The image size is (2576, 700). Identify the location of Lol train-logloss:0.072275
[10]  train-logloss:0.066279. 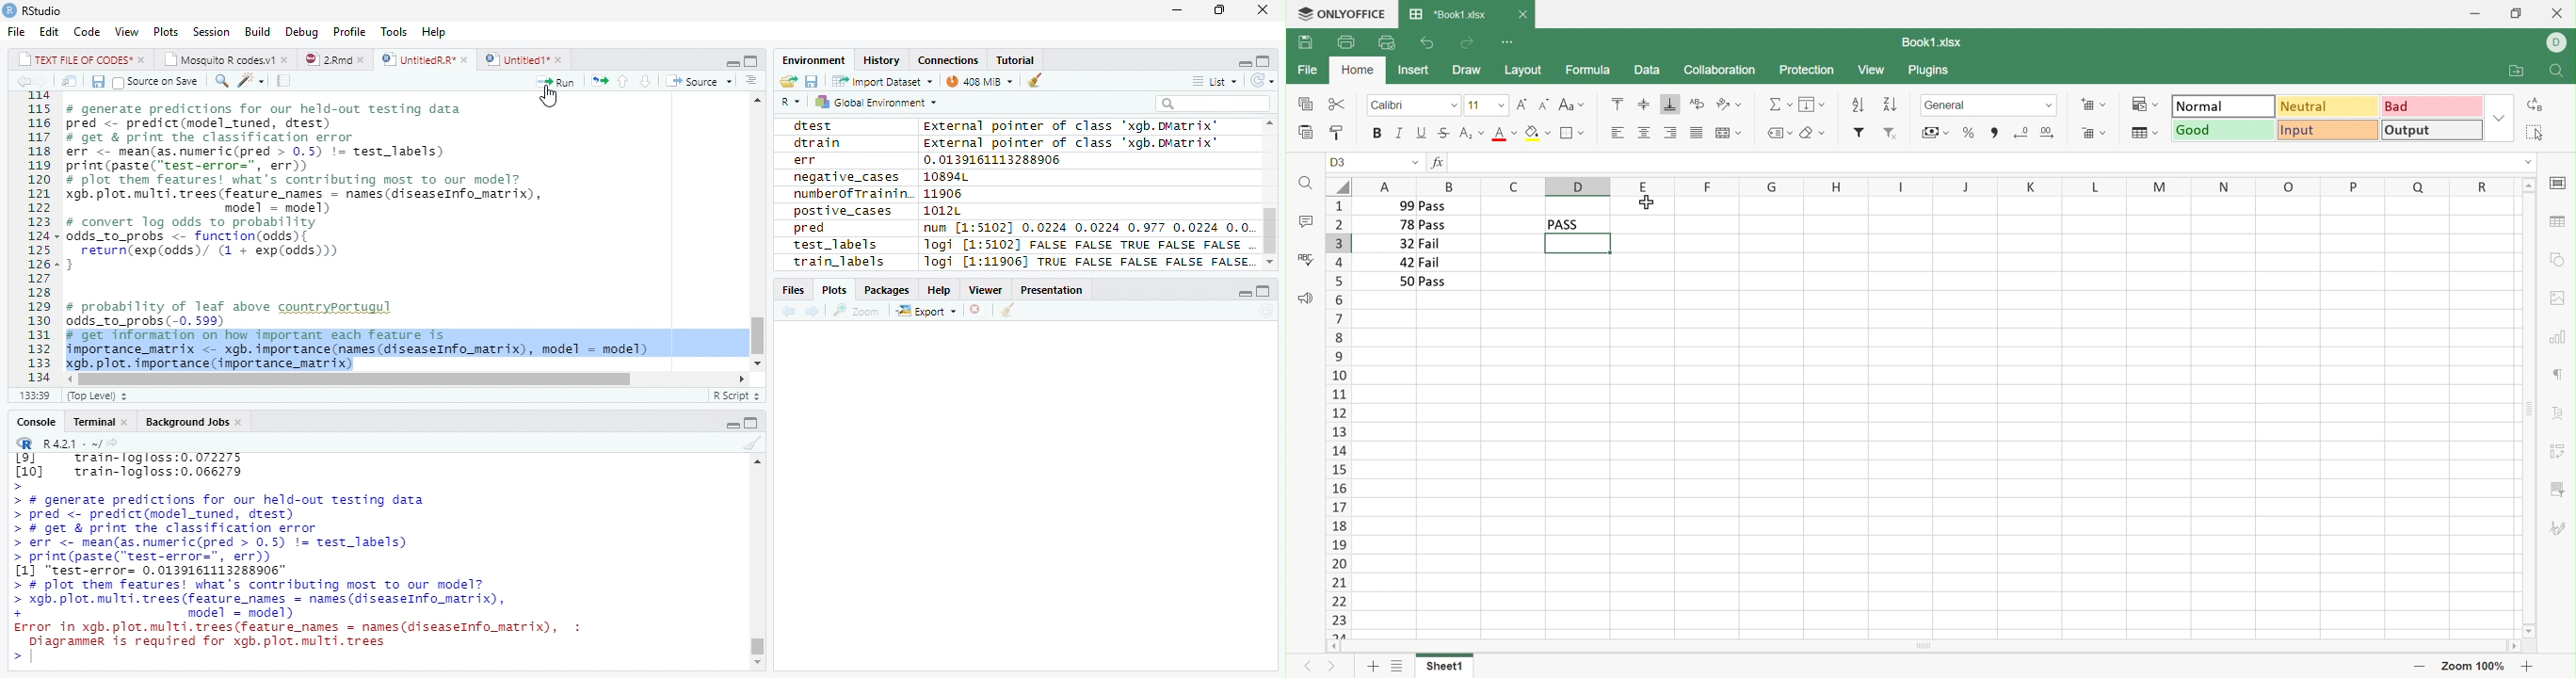
(130, 471).